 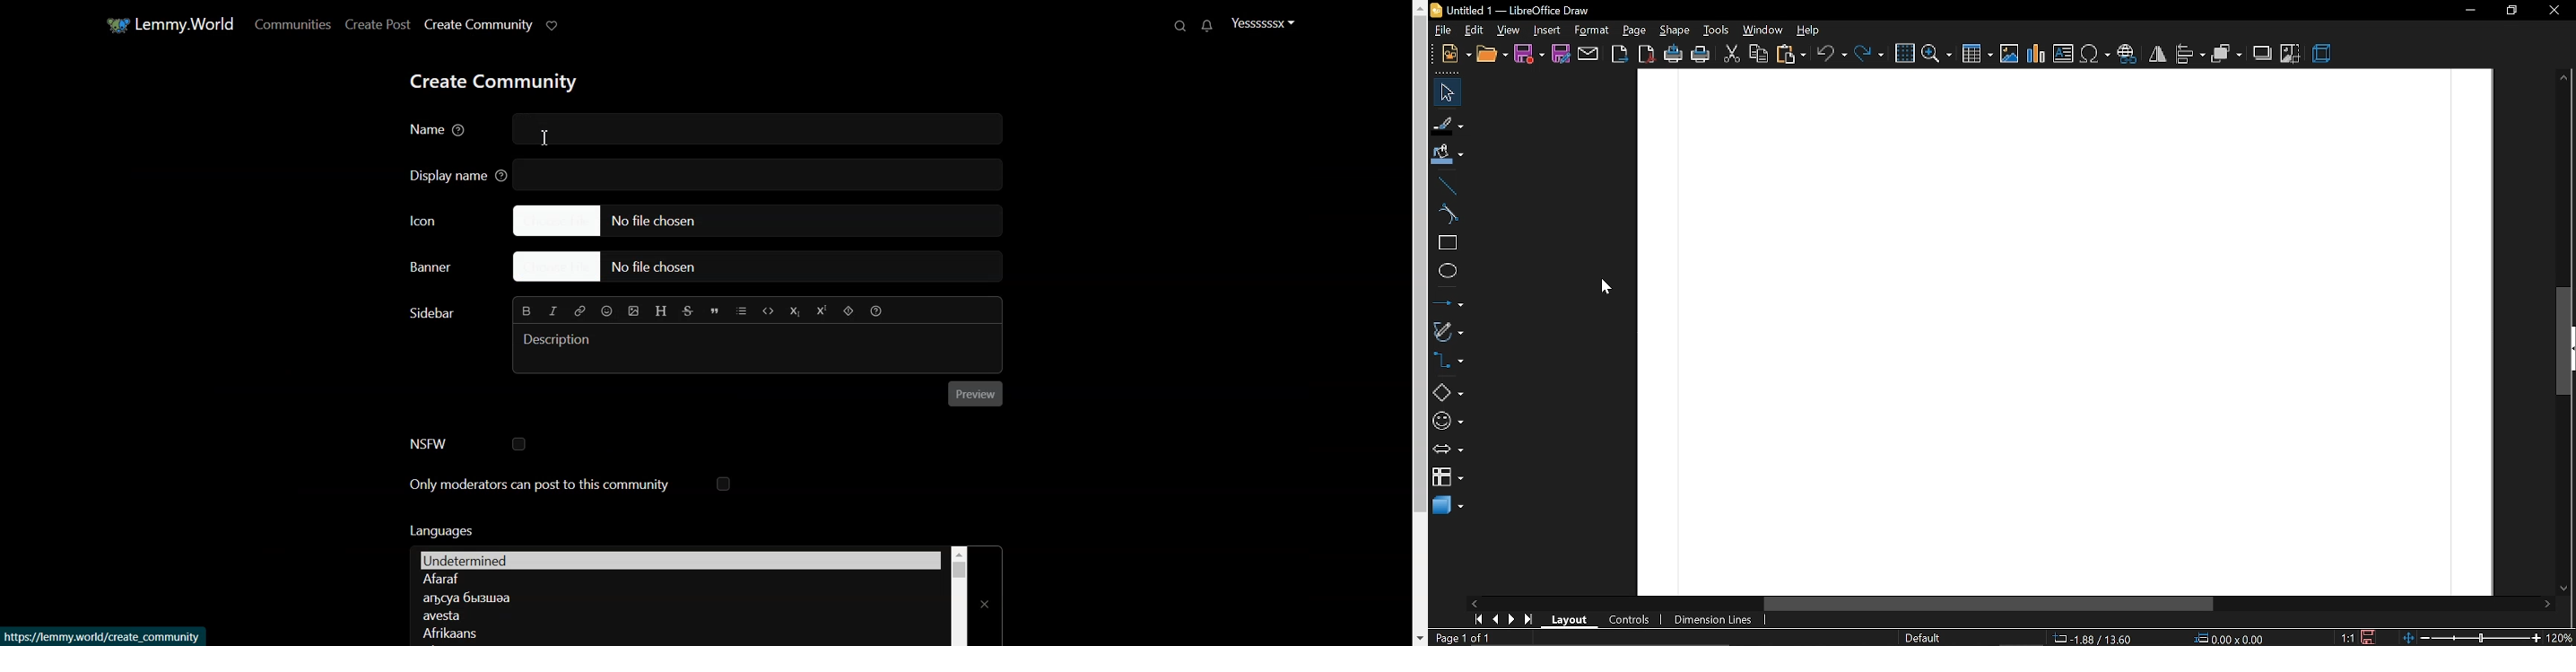 What do you see at coordinates (1446, 304) in the screenshot?
I see `lines and arrow` at bounding box center [1446, 304].